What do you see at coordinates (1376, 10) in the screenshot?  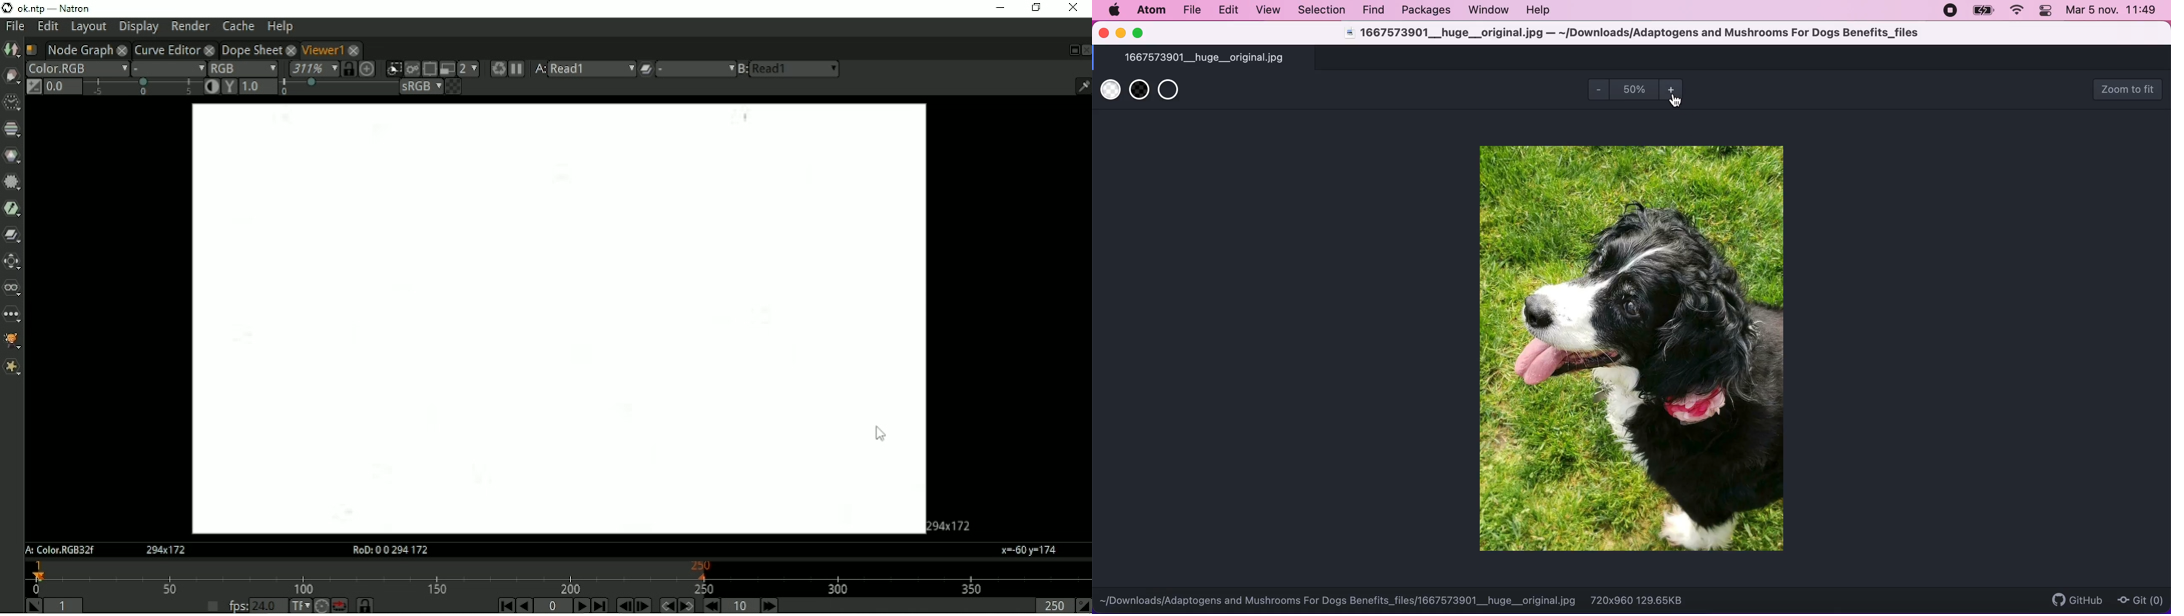 I see `find` at bounding box center [1376, 10].